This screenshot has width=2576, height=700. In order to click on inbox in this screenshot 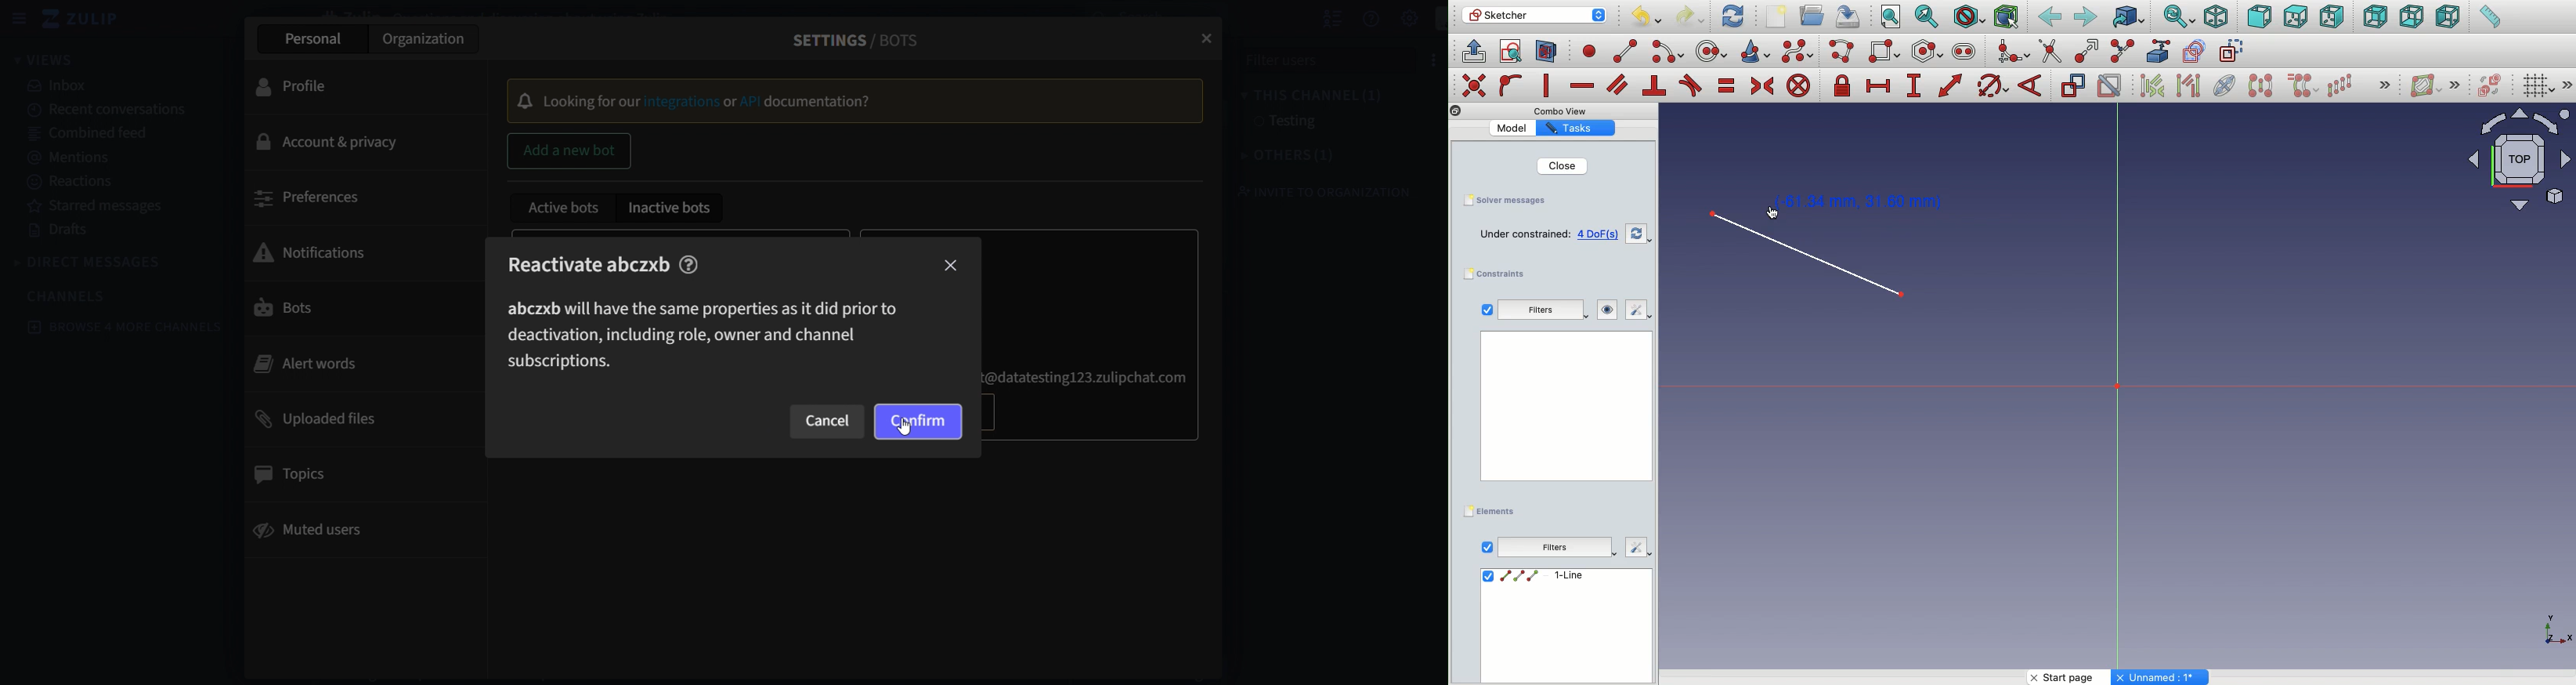, I will do `click(60, 86)`.